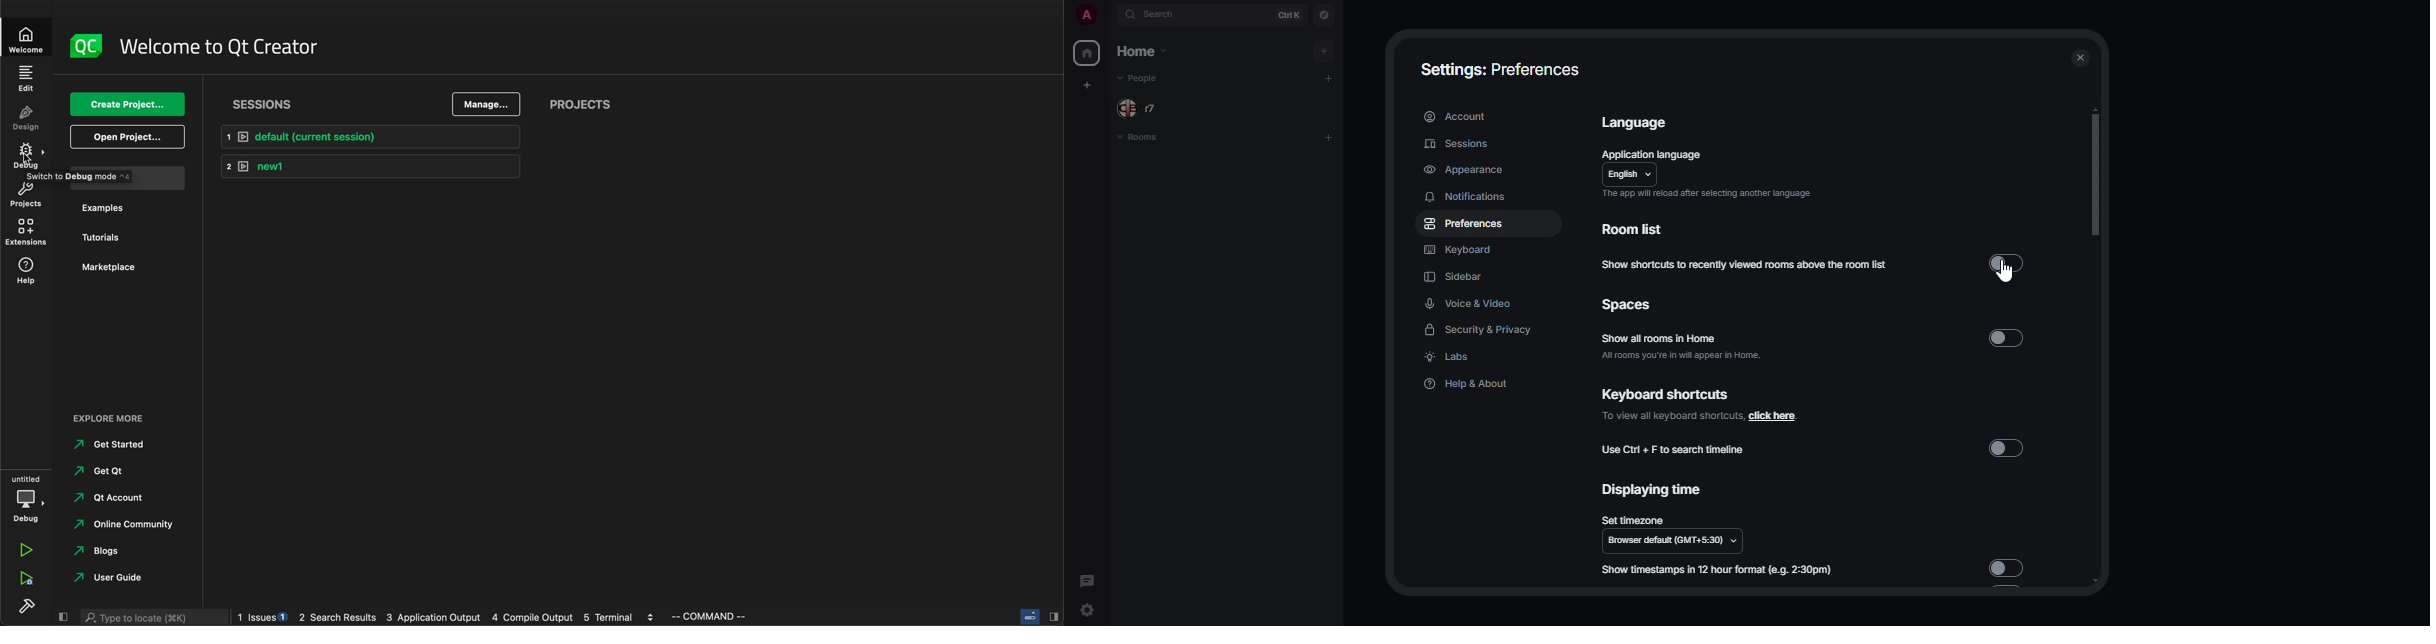 This screenshot has width=2436, height=644. Describe the element at coordinates (2079, 56) in the screenshot. I see `close` at that location.